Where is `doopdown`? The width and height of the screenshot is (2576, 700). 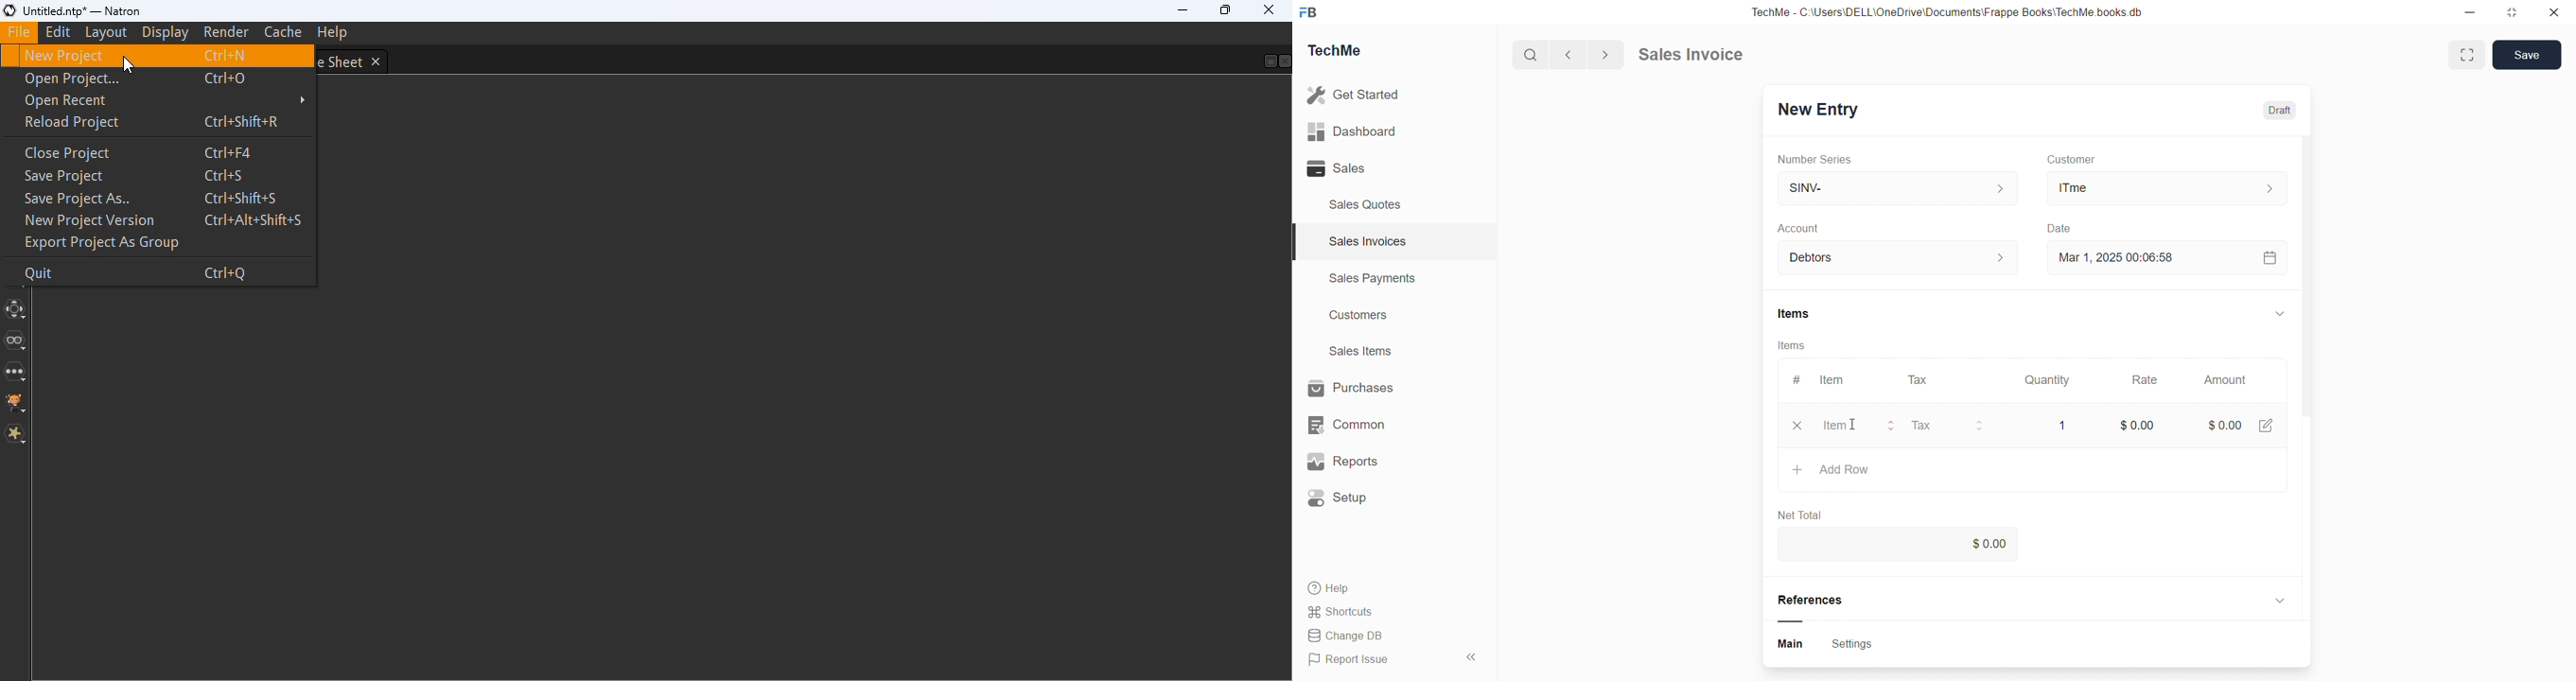 doopdown is located at coordinates (2278, 311).